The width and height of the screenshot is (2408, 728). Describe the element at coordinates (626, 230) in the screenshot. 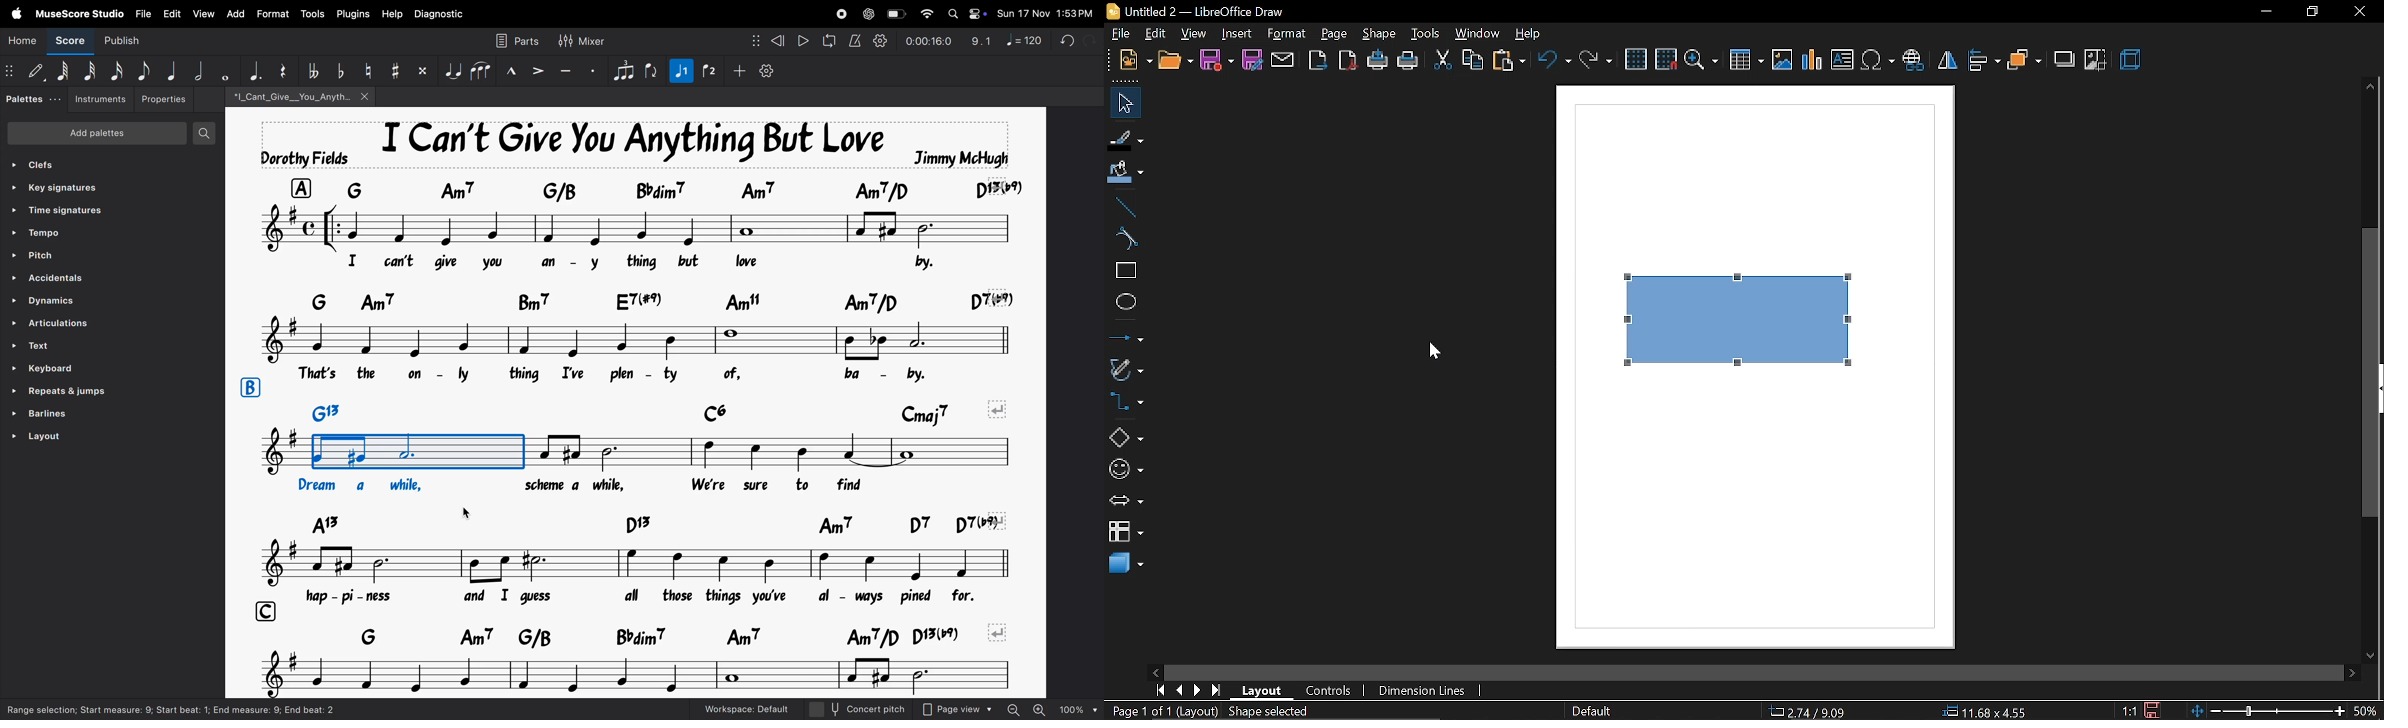

I see `notes` at that location.